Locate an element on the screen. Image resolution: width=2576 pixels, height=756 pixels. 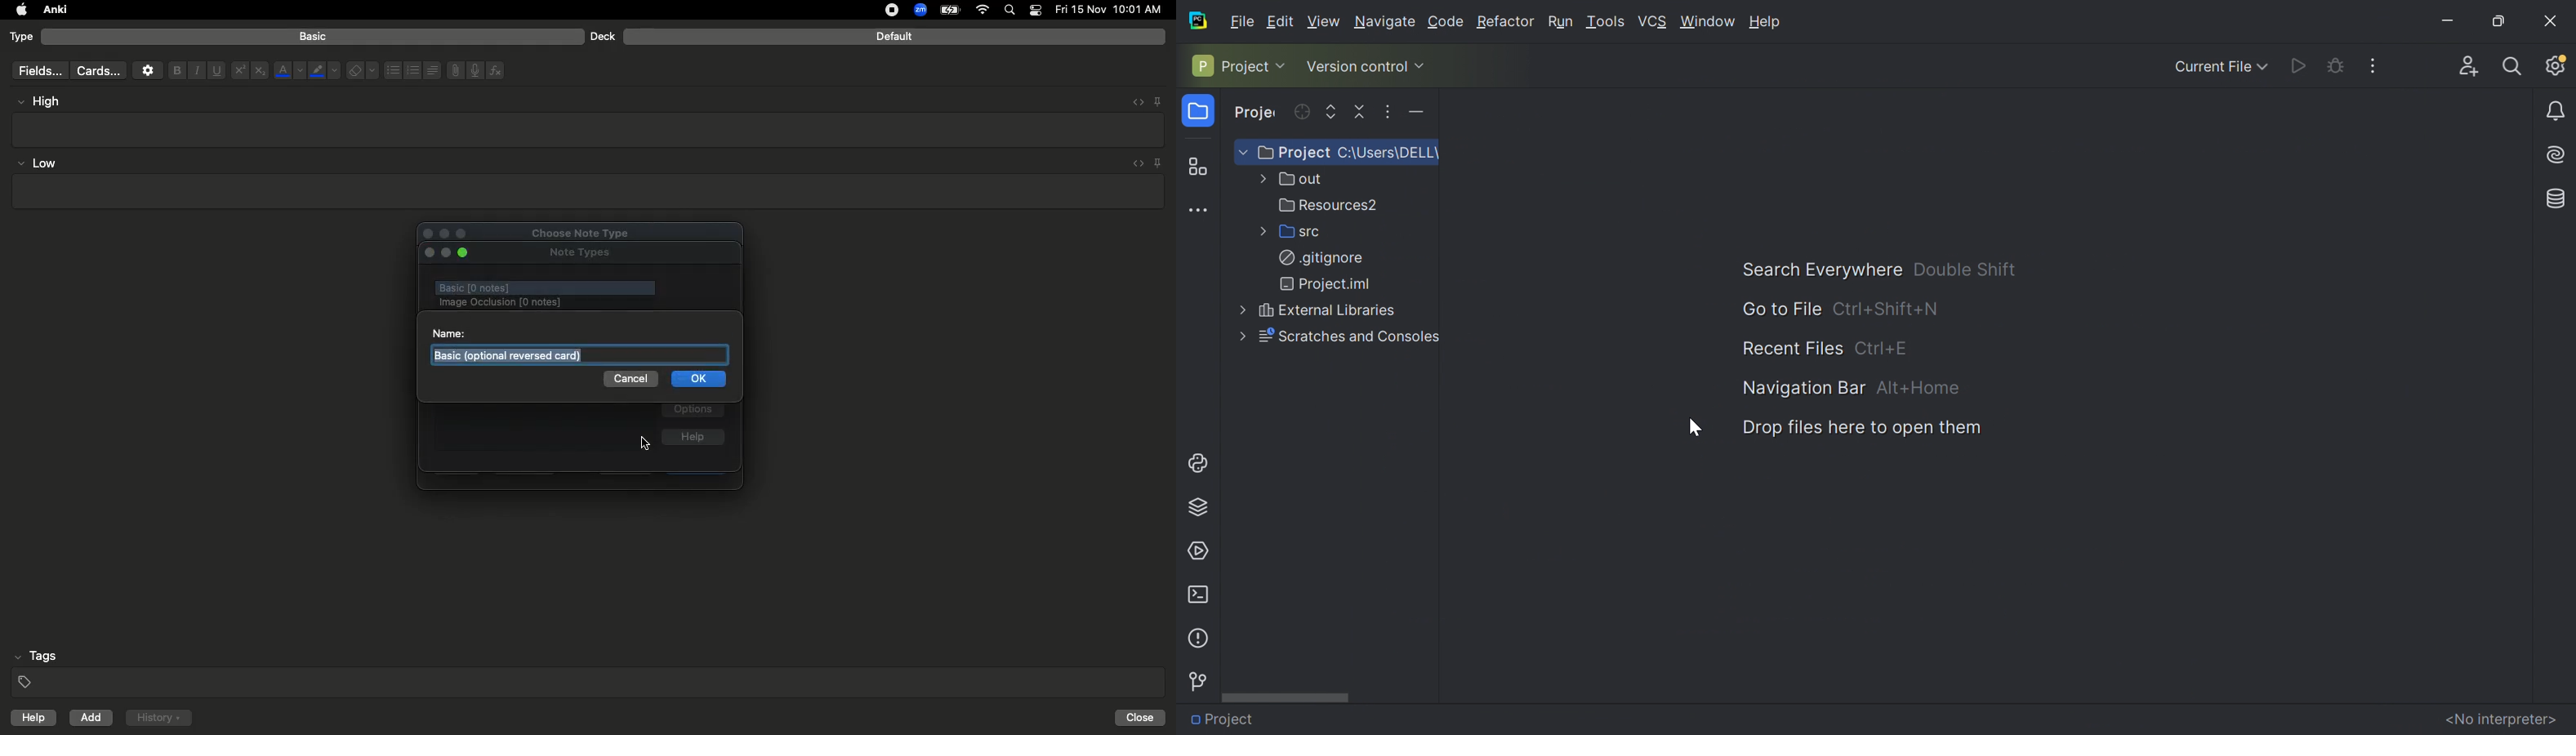
Eraser is located at coordinates (362, 71).